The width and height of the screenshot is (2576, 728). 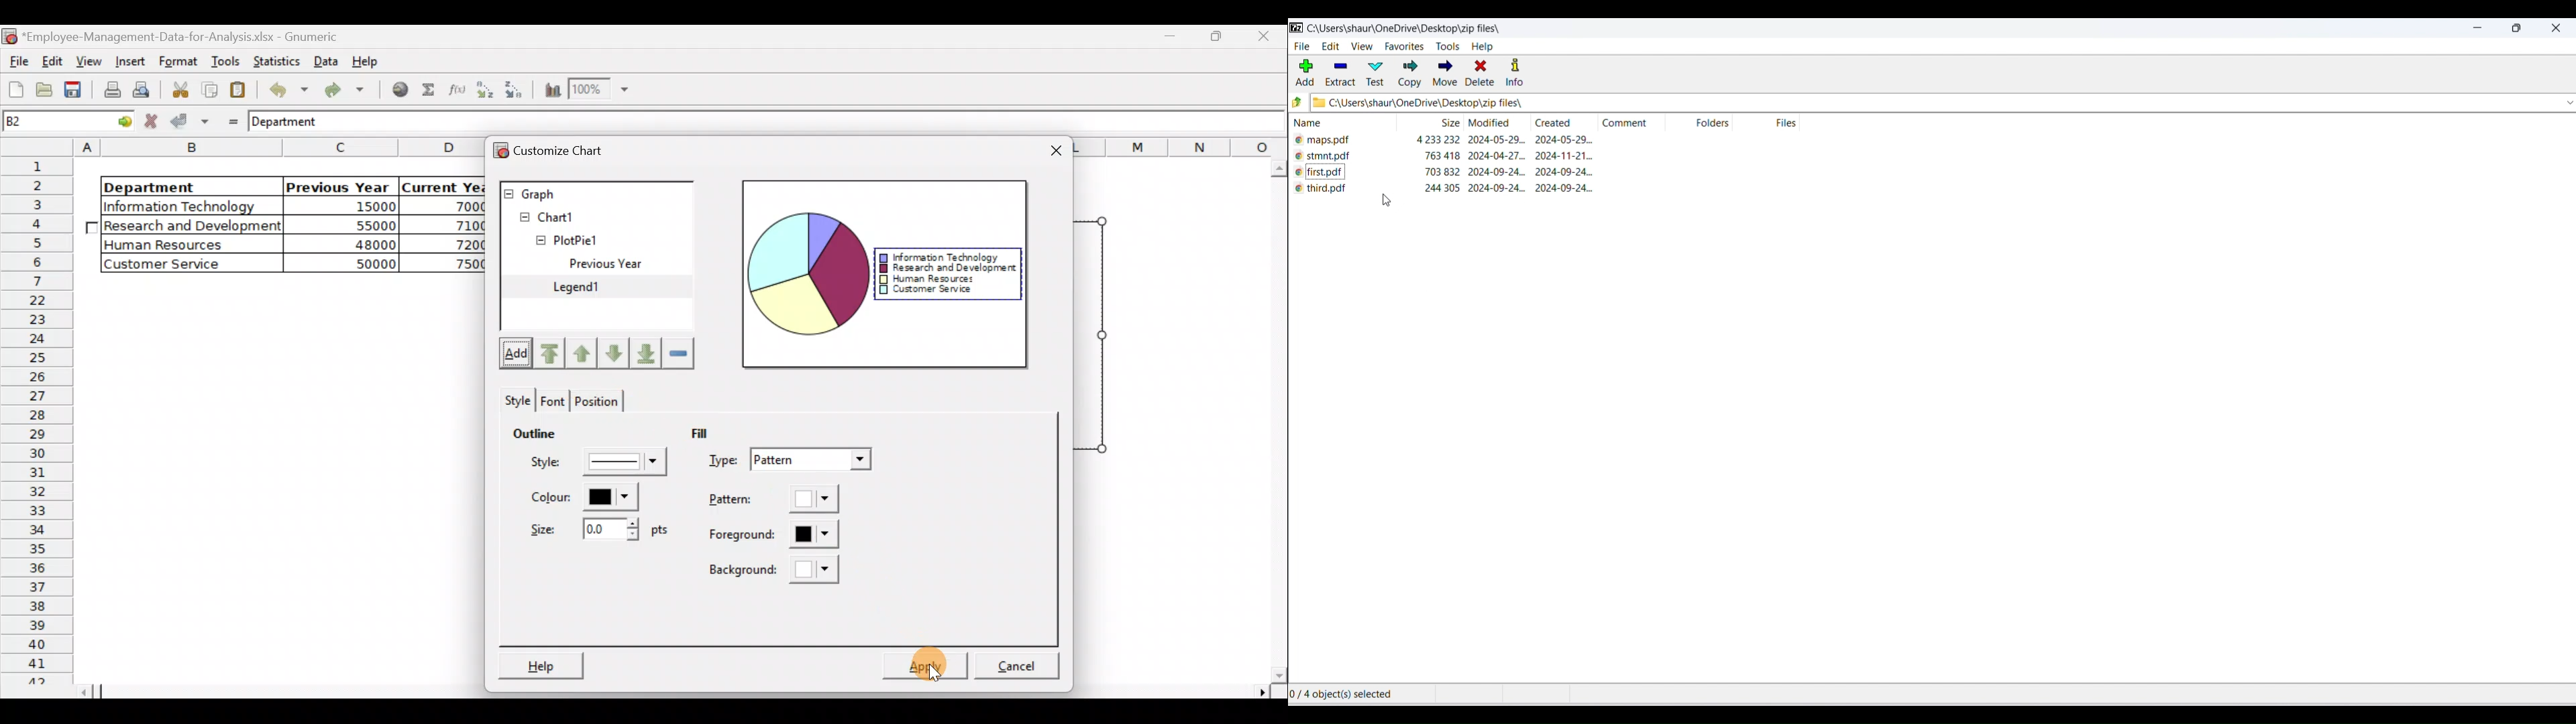 I want to click on 75000, so click(x=454, y=265).